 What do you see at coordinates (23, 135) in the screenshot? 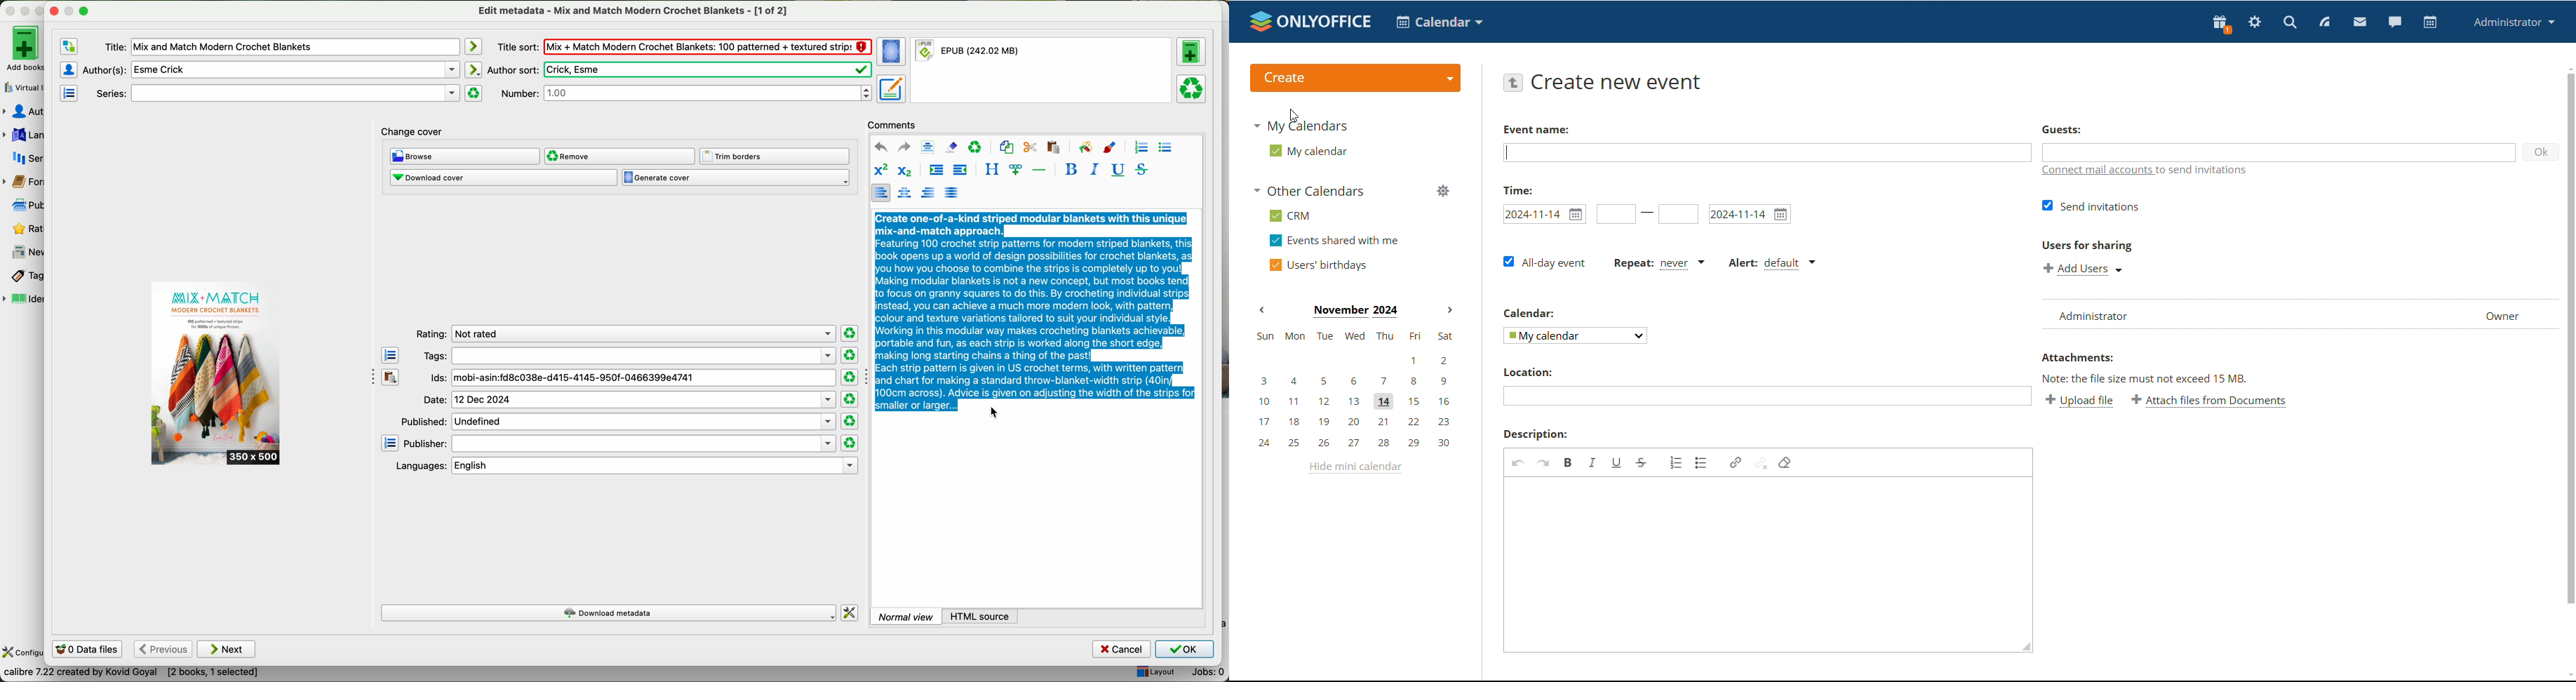
I see `languages` at bounding box center [23, 135].